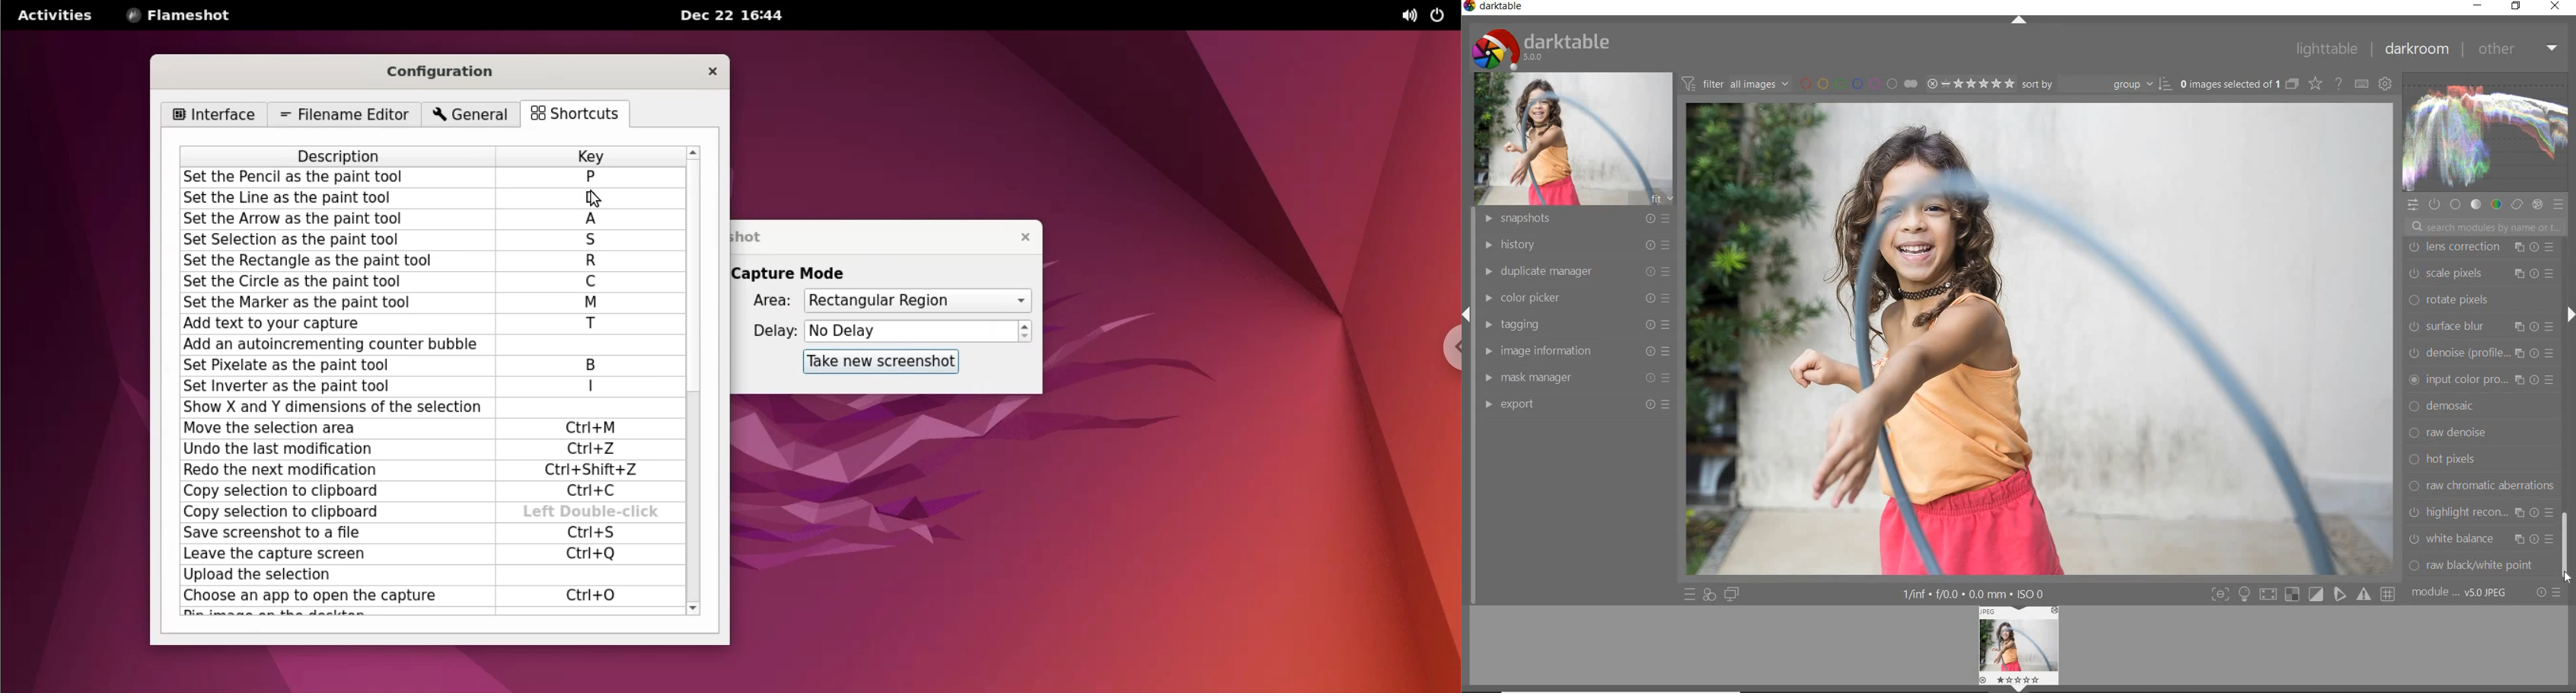 The width and height of the screenshot is (2576, 700). What do you see at coordinates (2292, 85) in the screenshot?
I see `collapse grouped images` at bounding box center [2292, 85].